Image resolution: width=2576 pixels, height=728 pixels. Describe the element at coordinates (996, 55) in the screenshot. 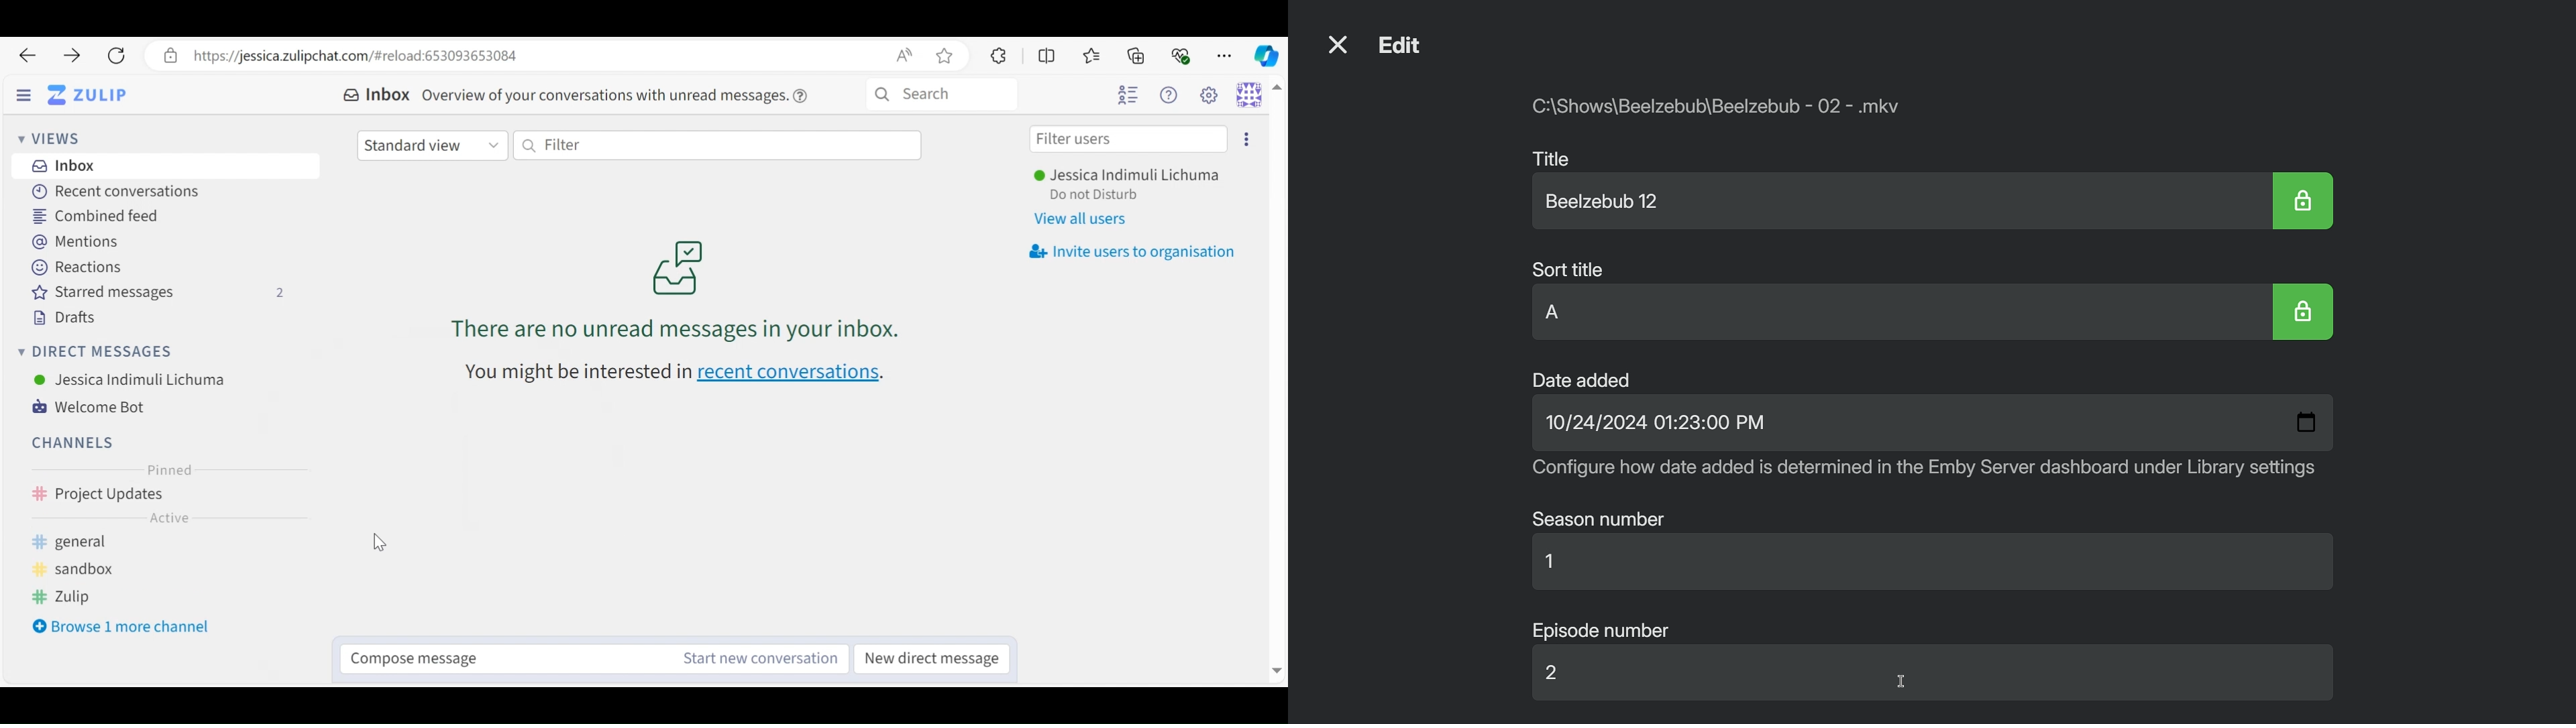

I see `Extension` at that location.